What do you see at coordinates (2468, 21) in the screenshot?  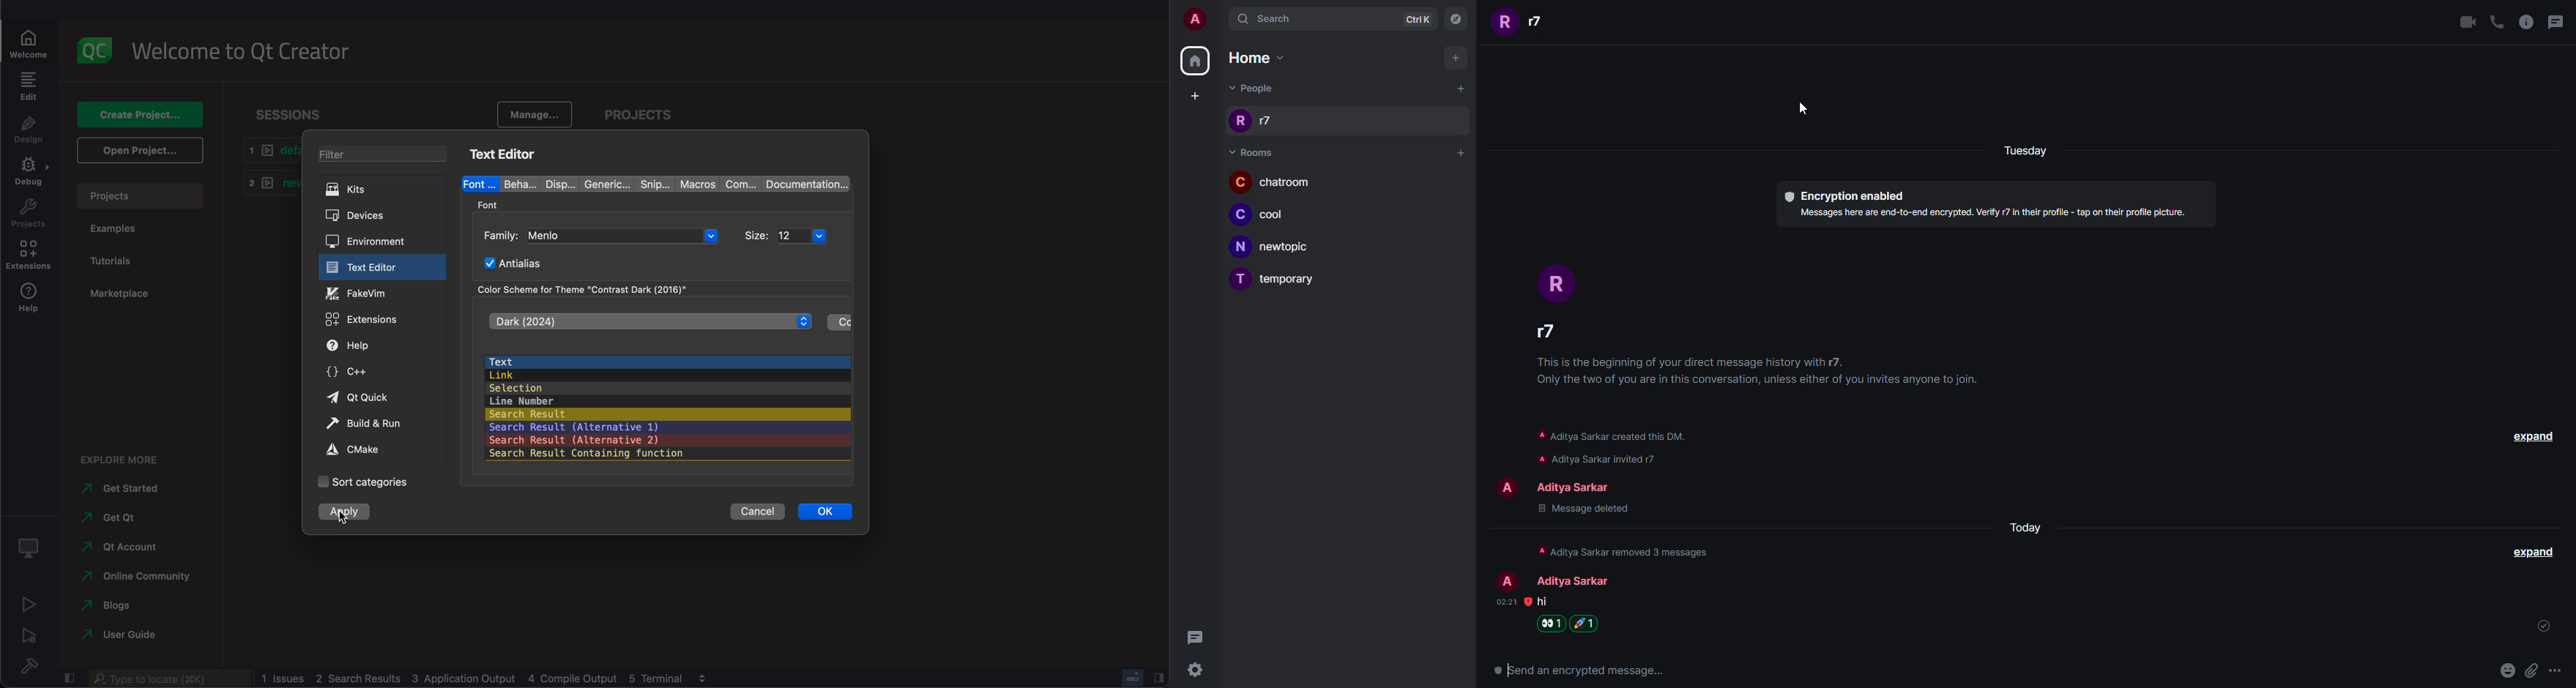 I see `video call` at bounding box center [2468, 21].